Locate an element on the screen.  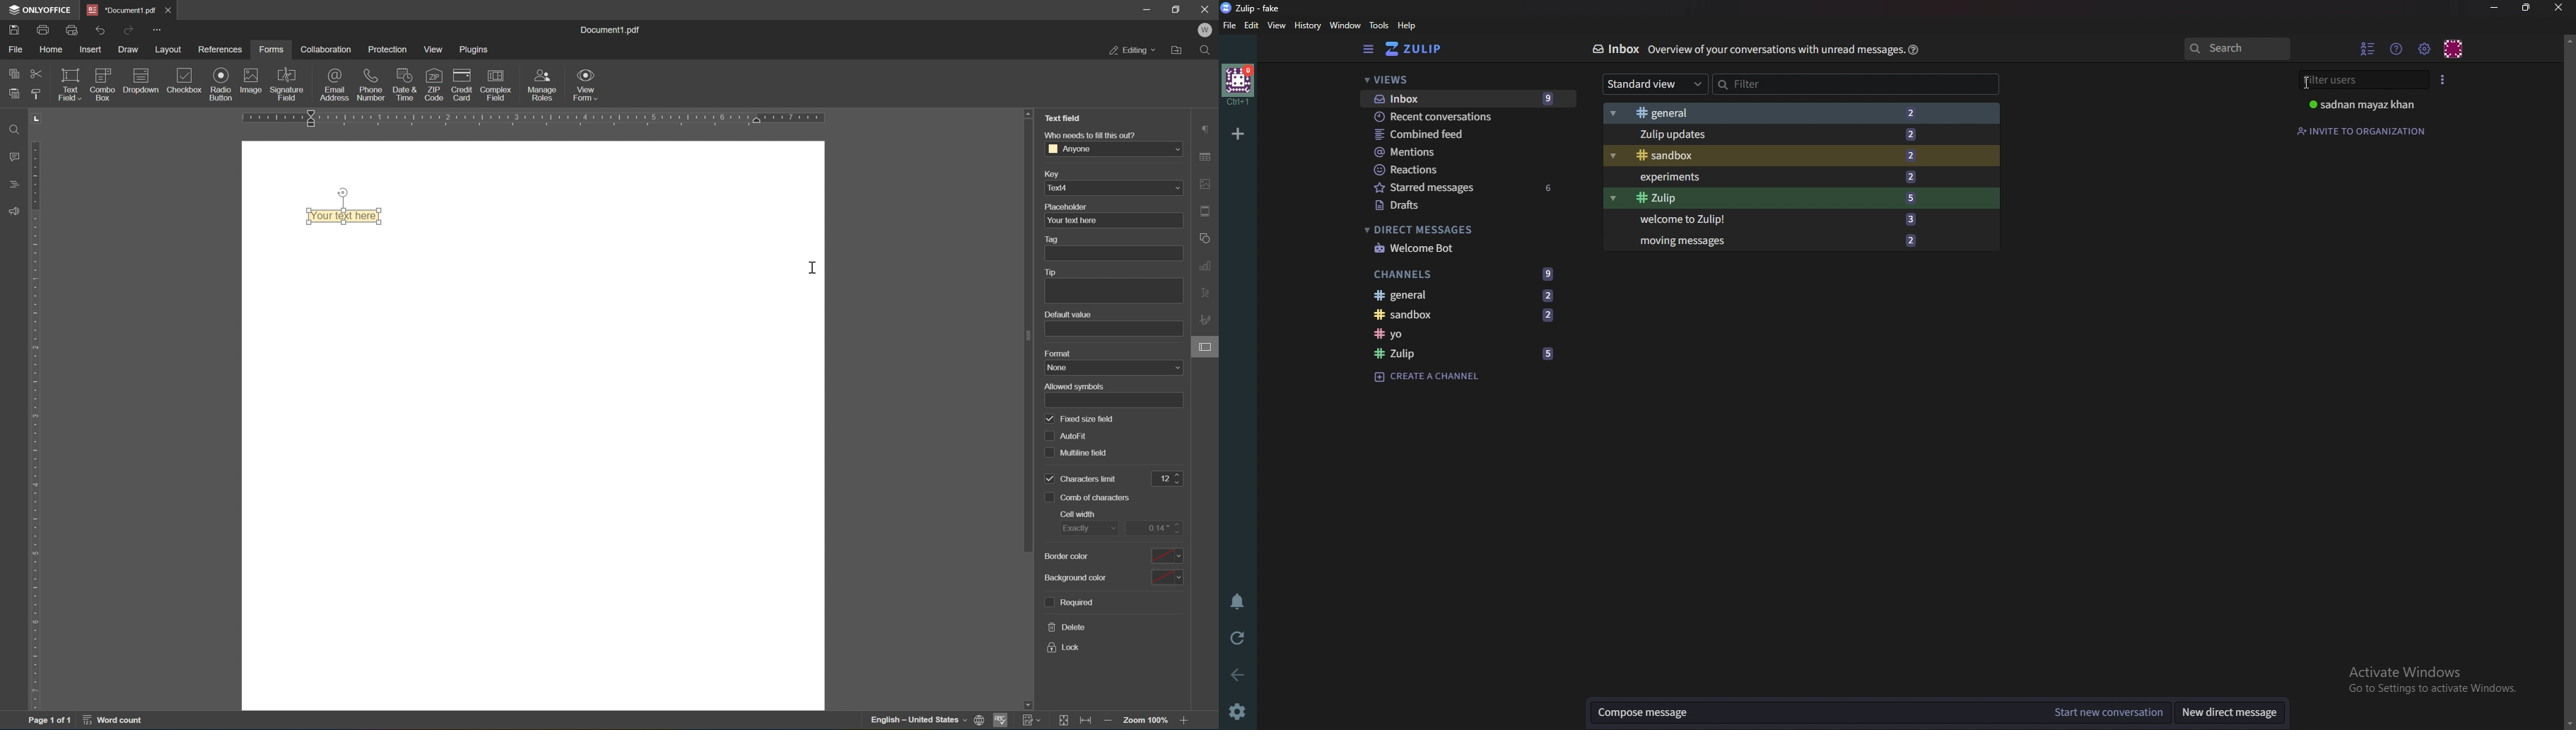
Settings is located at coordinates (1239, 709).